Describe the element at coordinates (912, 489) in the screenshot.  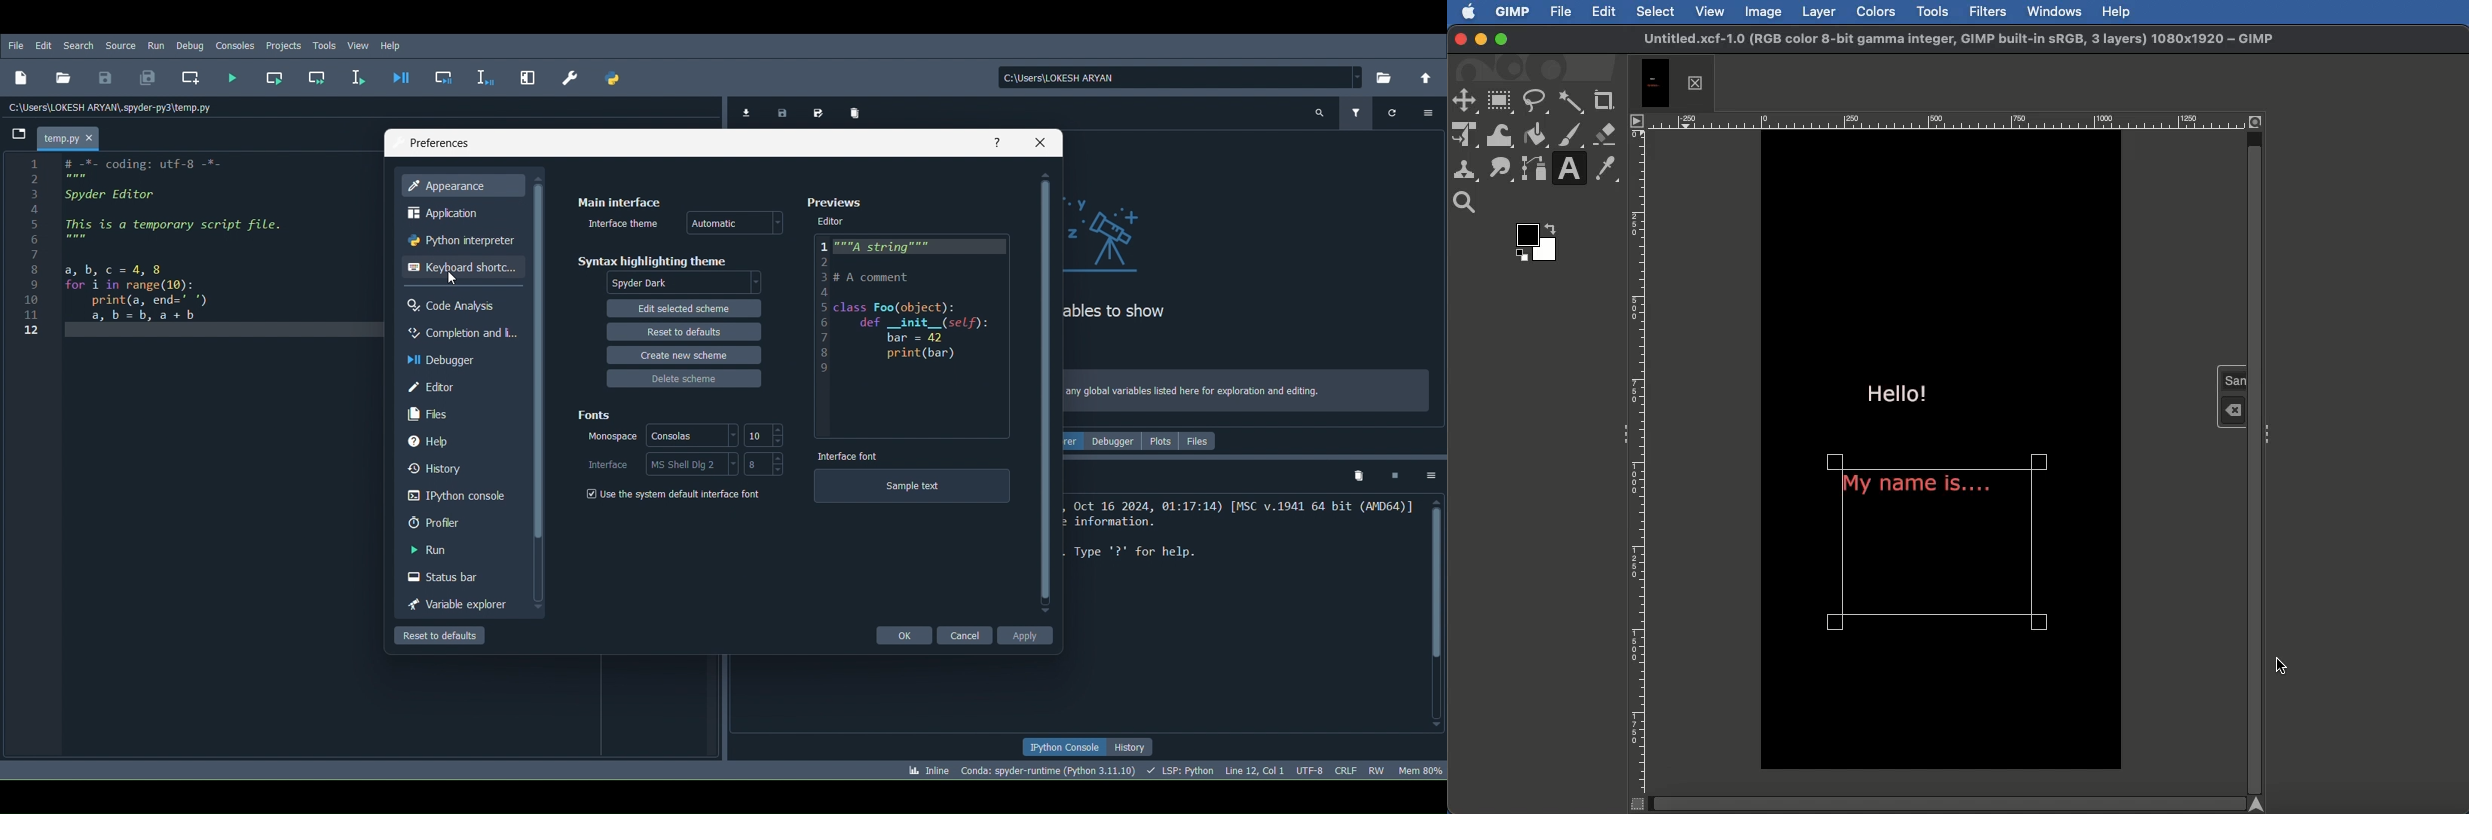
I see `Sample text` at that location.